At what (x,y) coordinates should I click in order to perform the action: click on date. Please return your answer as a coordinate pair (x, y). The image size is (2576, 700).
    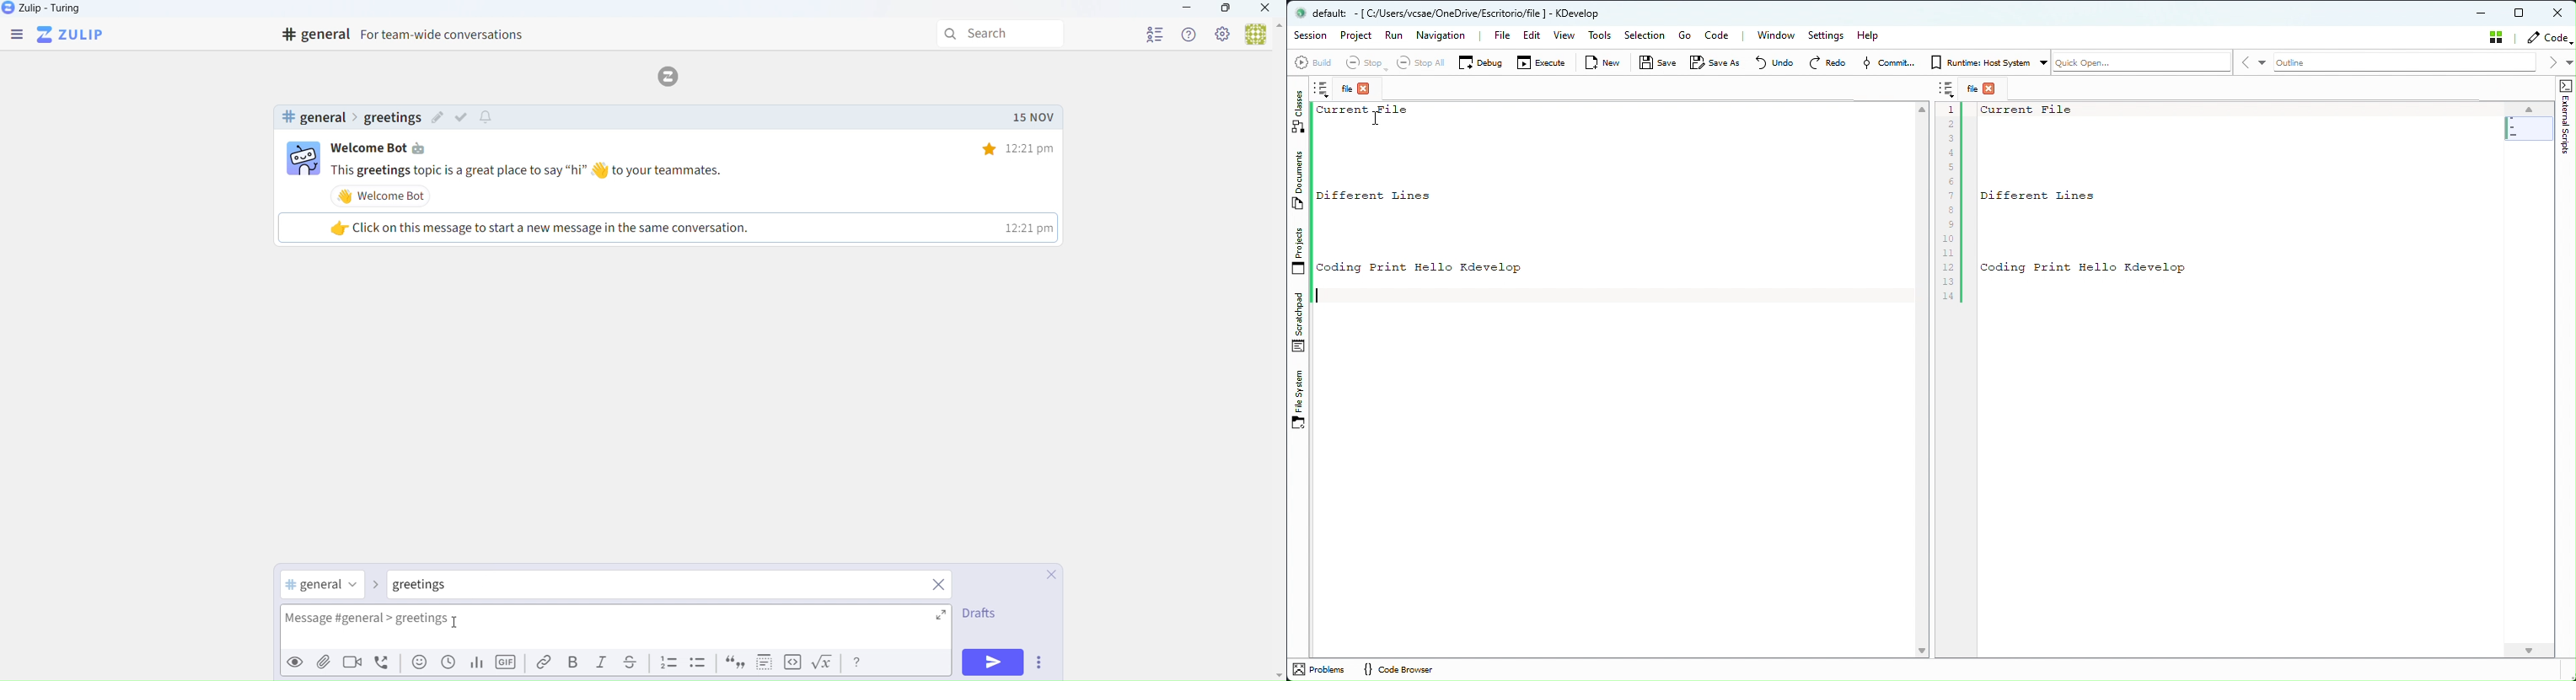
    Looking at the image, I should click on (1033, 118).